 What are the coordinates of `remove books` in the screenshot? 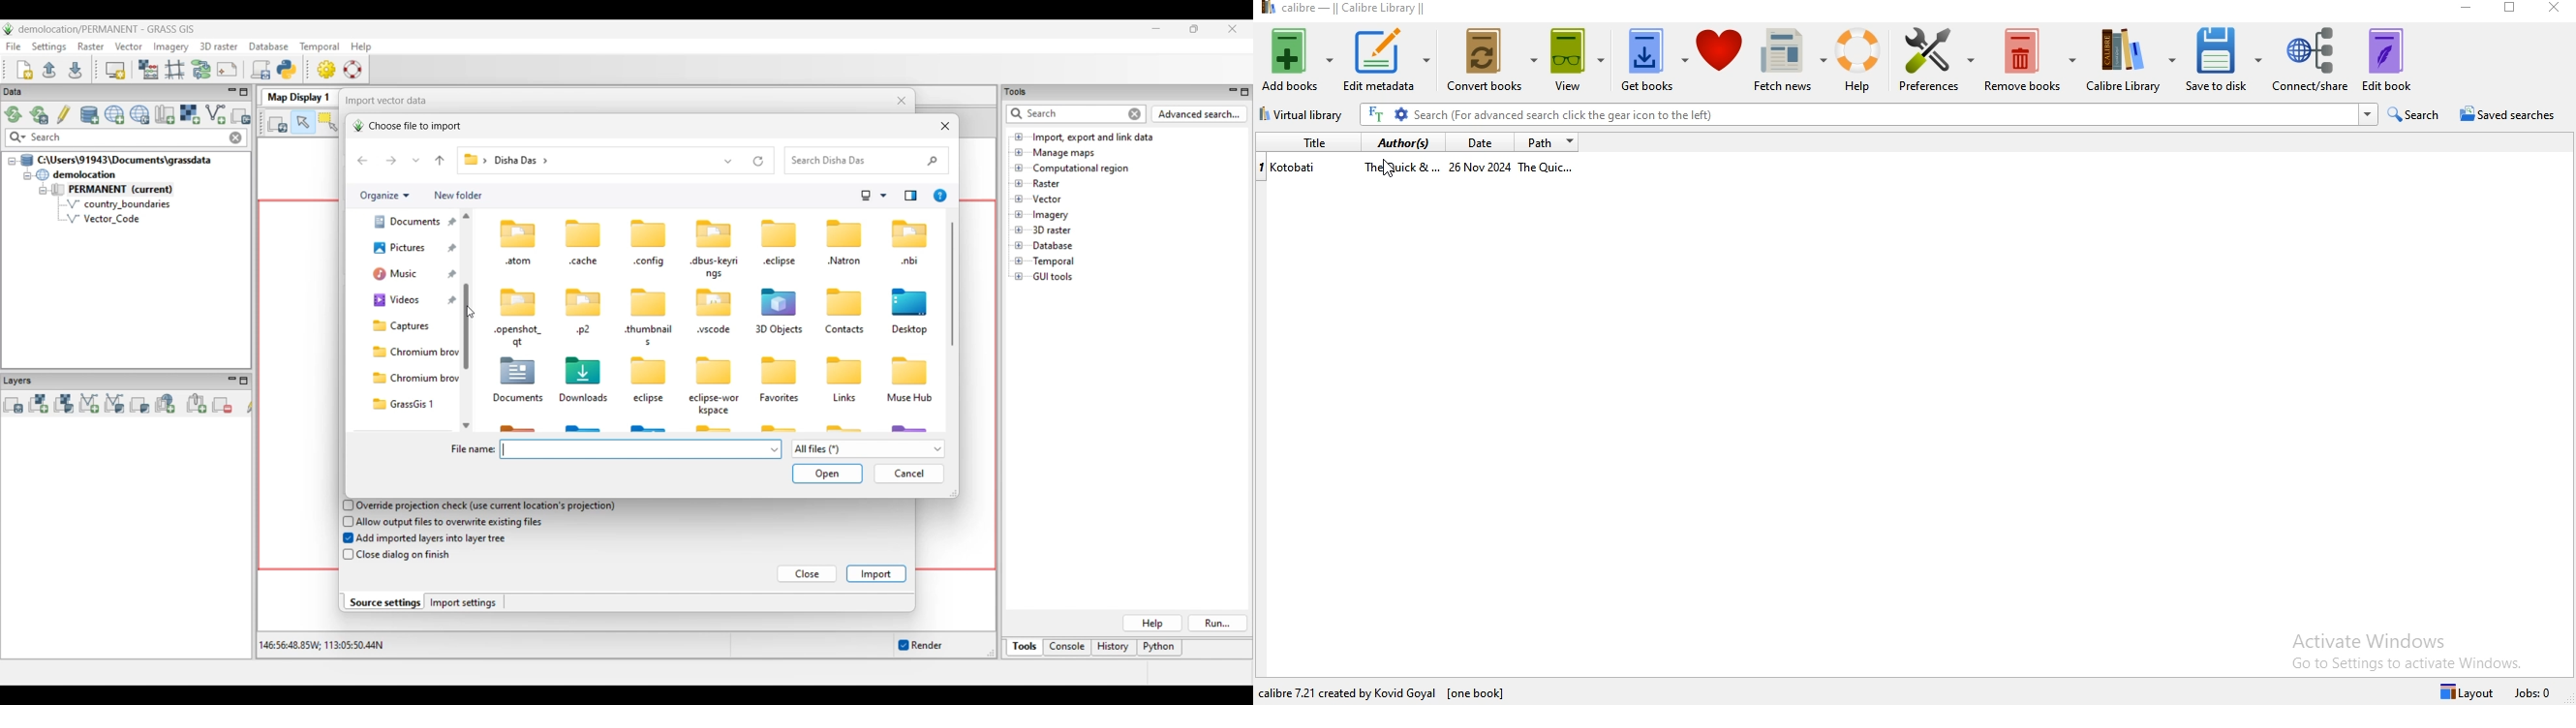 It's located at (2030, 58).